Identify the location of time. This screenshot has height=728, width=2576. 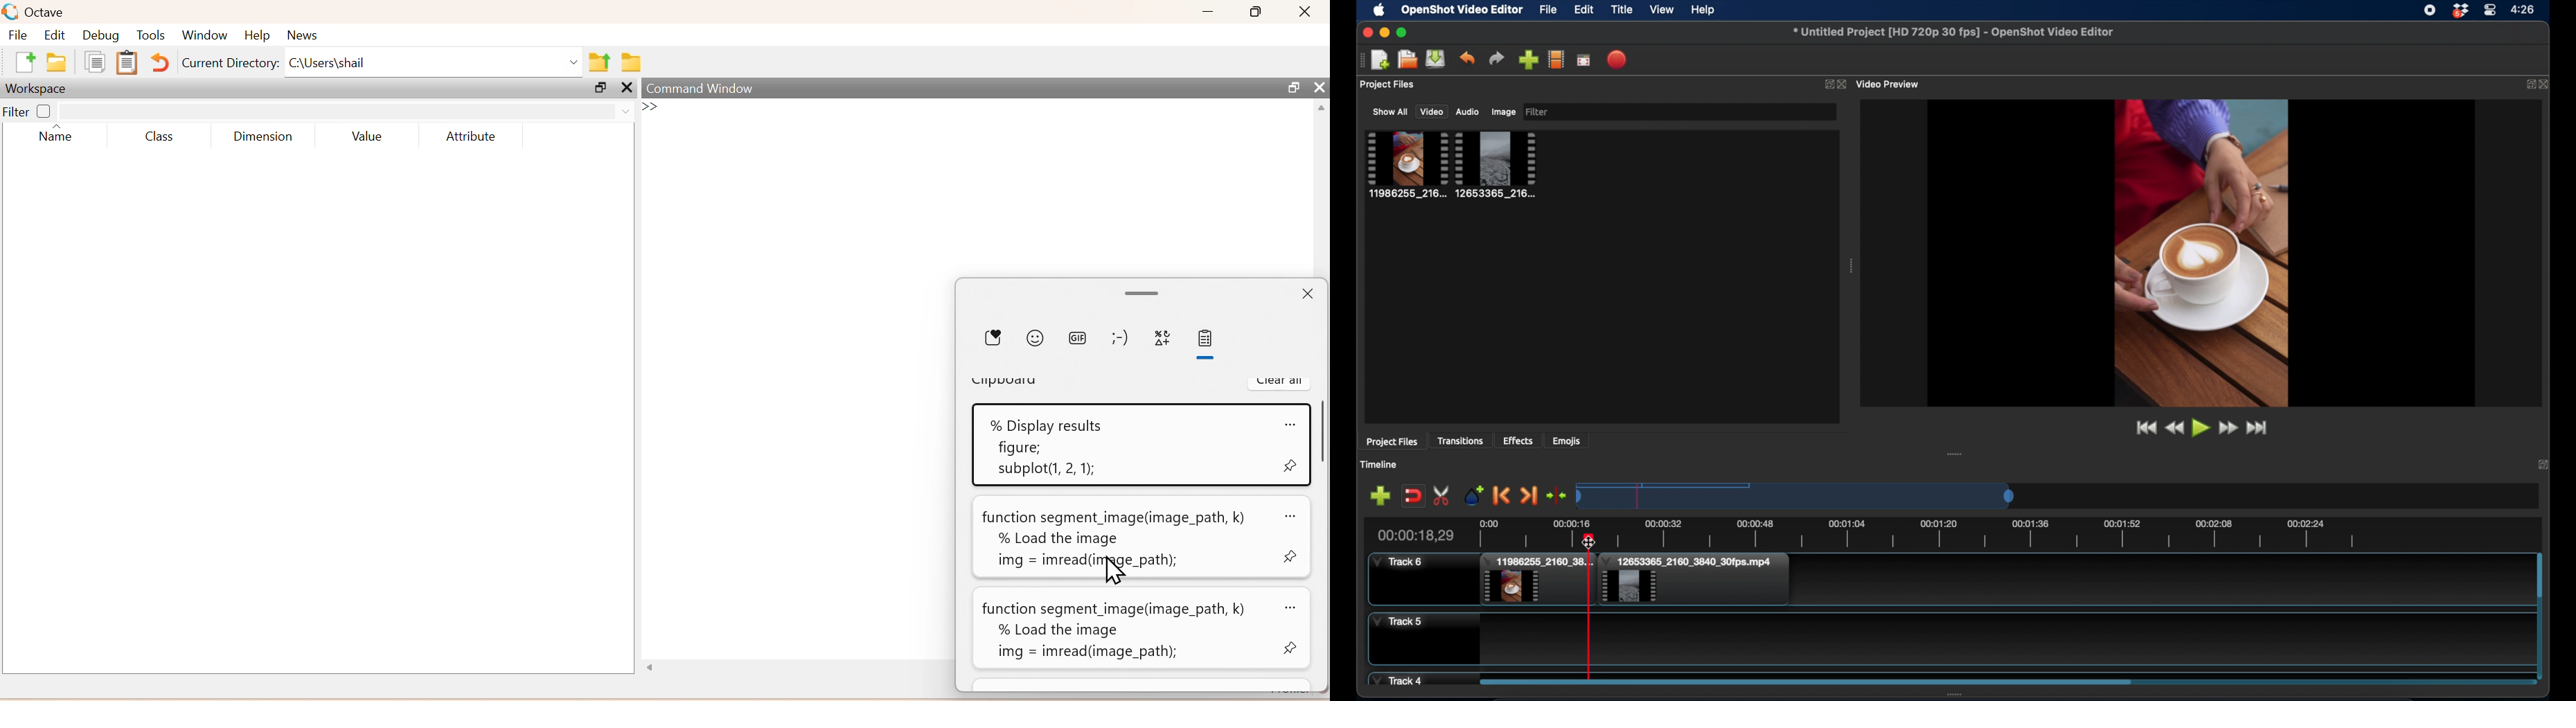
(2525, 8).